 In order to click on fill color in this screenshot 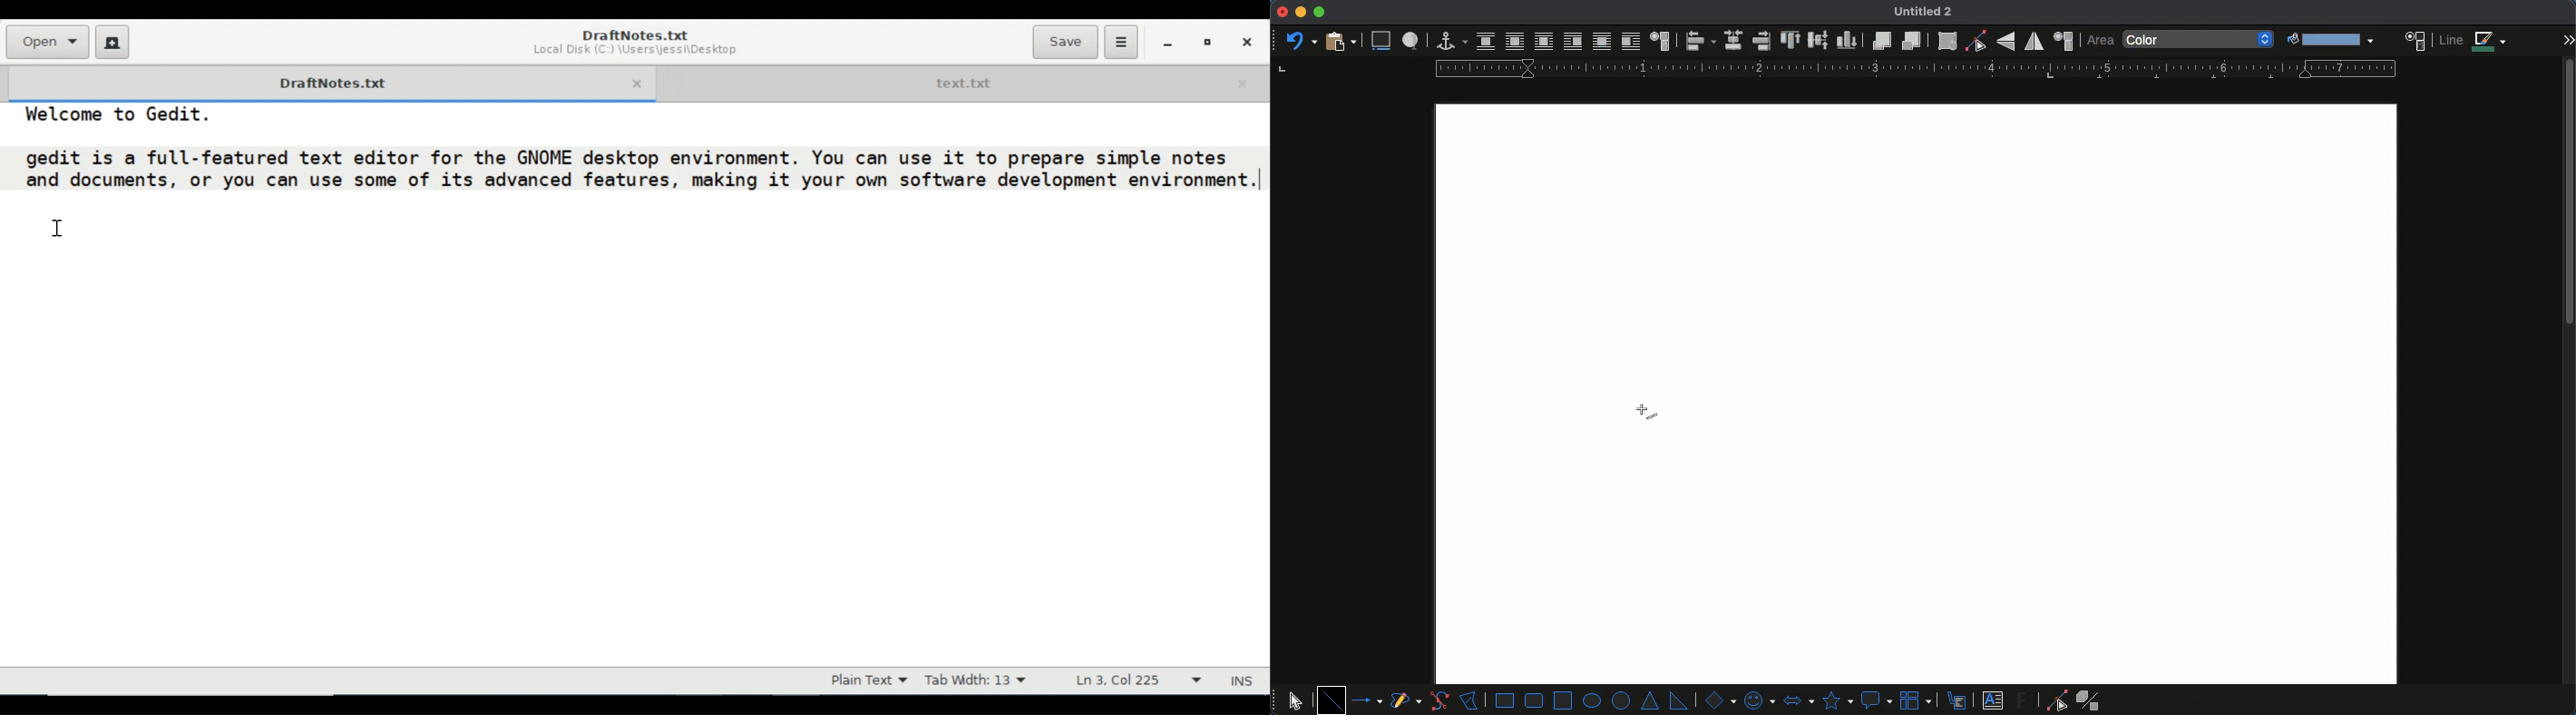, I will do `click(2328, 40)`.